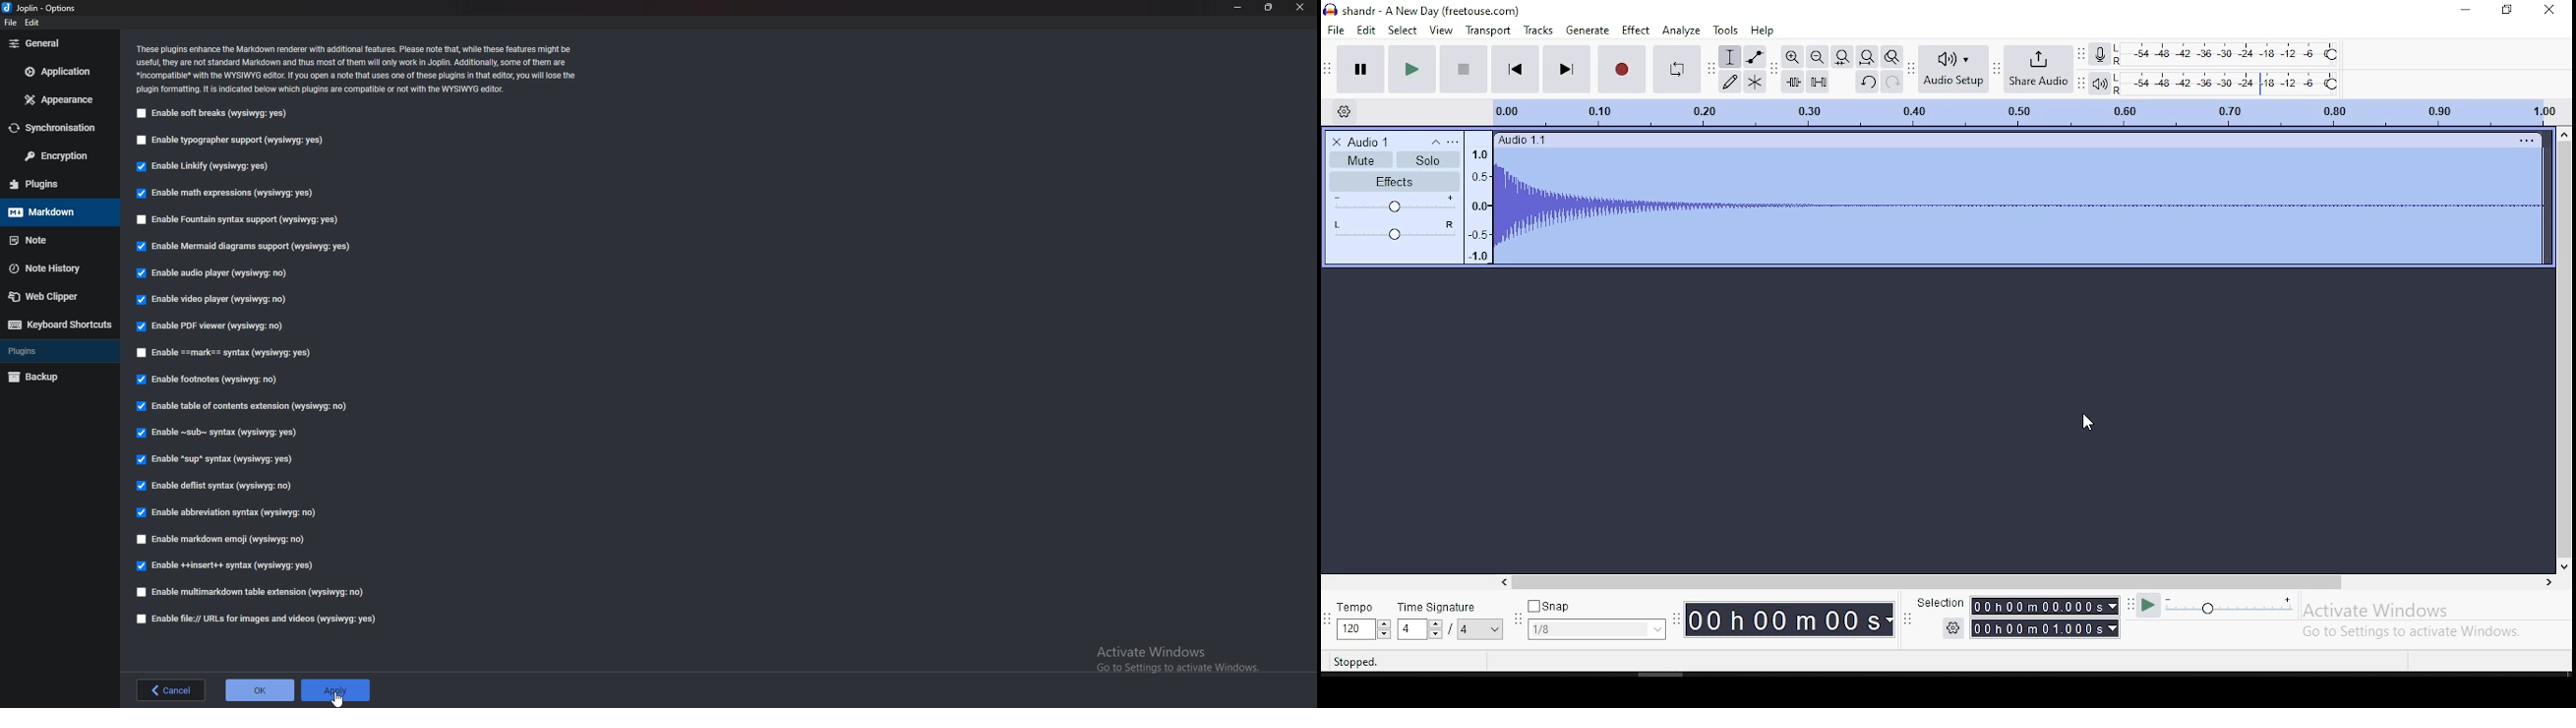 The height and width of the screenshot is (728, 2576). I want to click on Enable mermaid diagrams, so click(249, 247).